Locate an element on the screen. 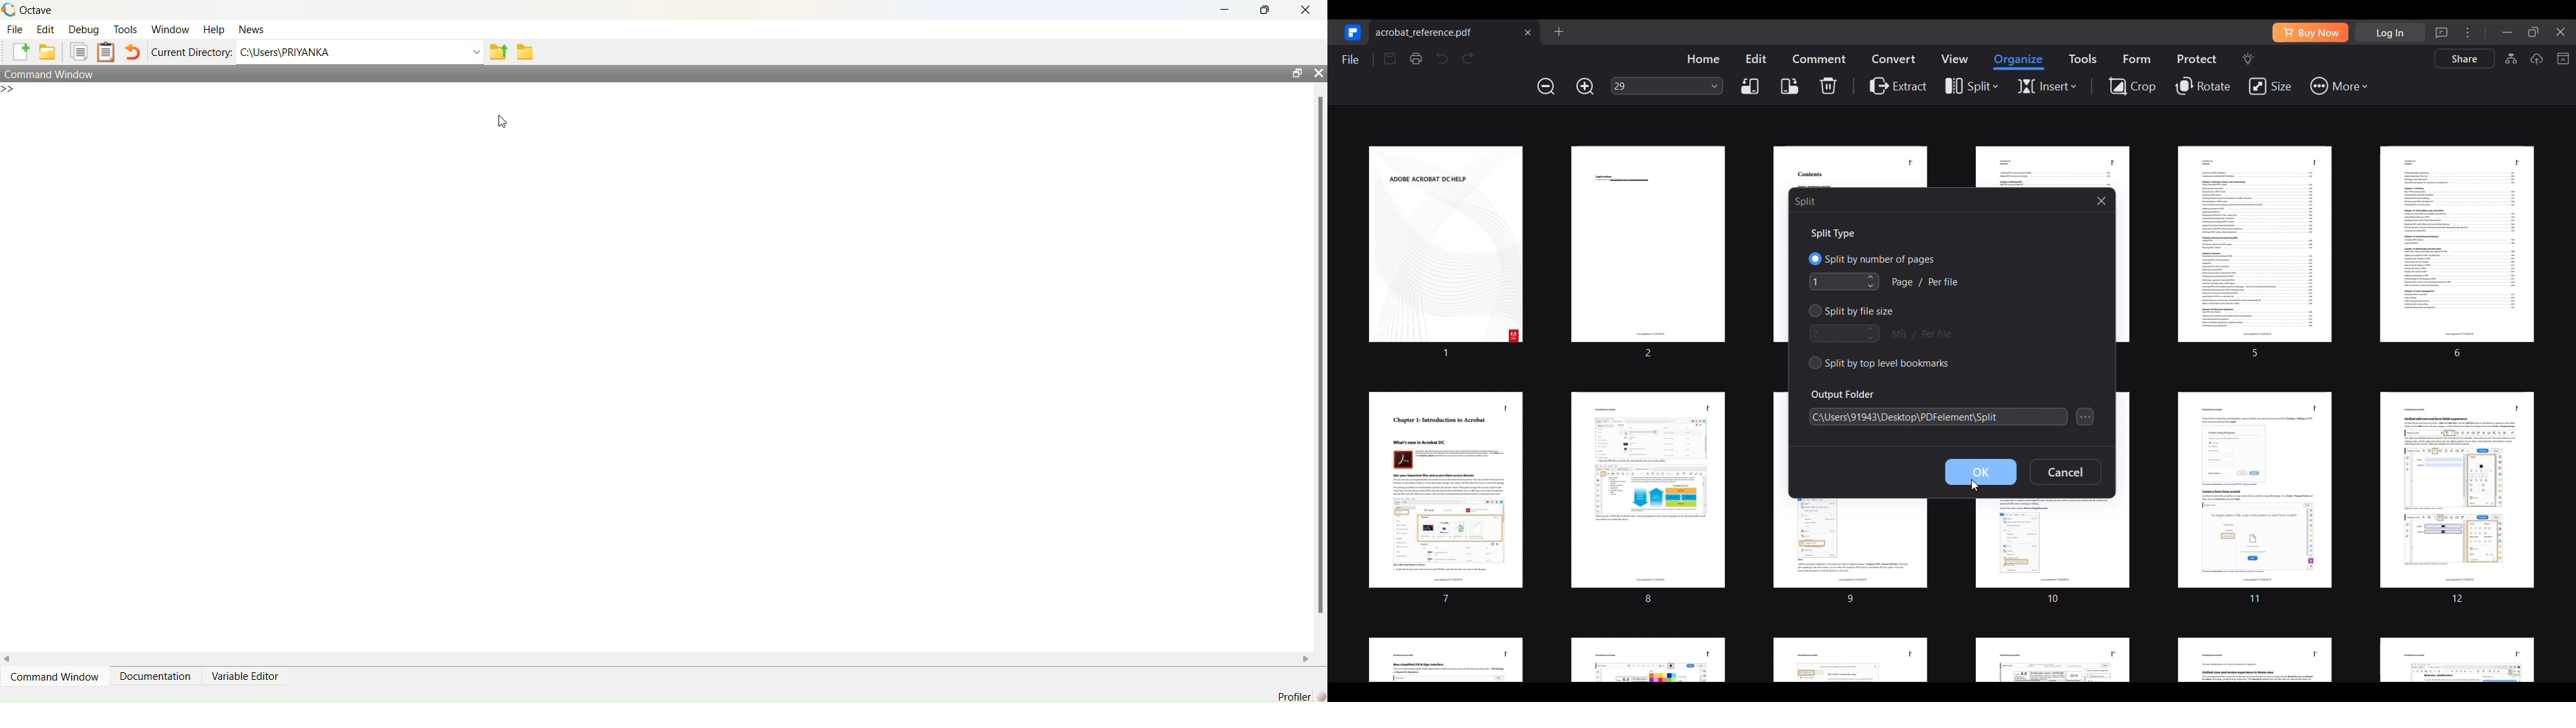  Edit is located at coordinates (47, 30).